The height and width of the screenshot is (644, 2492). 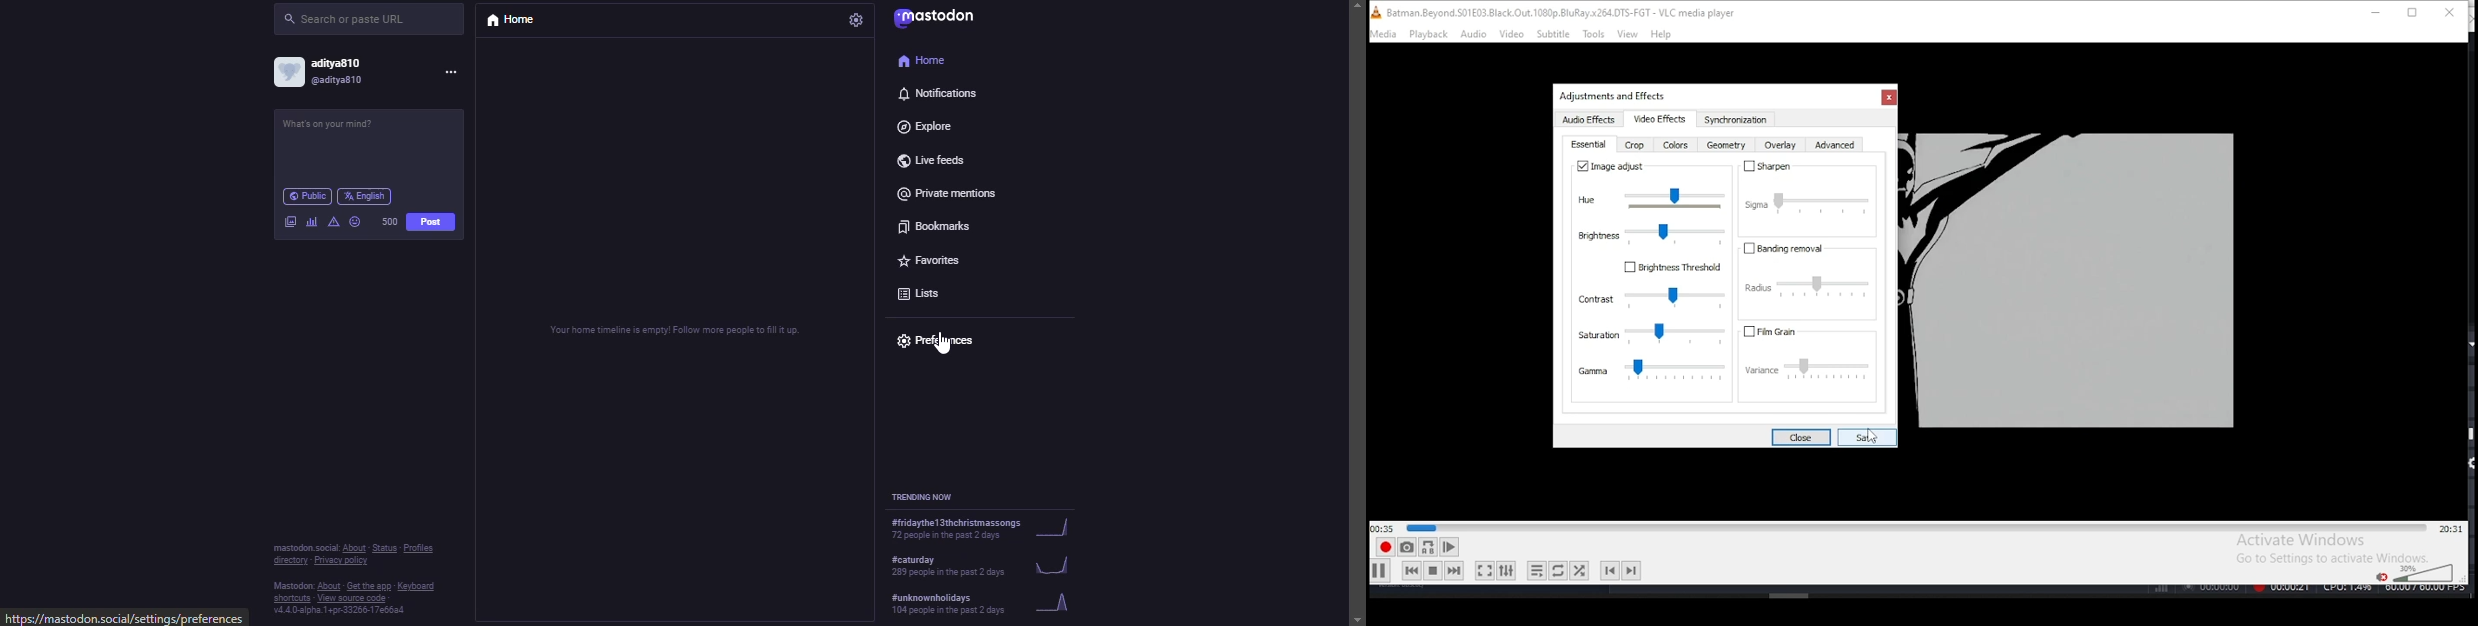 I want to click on 500, so click(x=391, y=220).